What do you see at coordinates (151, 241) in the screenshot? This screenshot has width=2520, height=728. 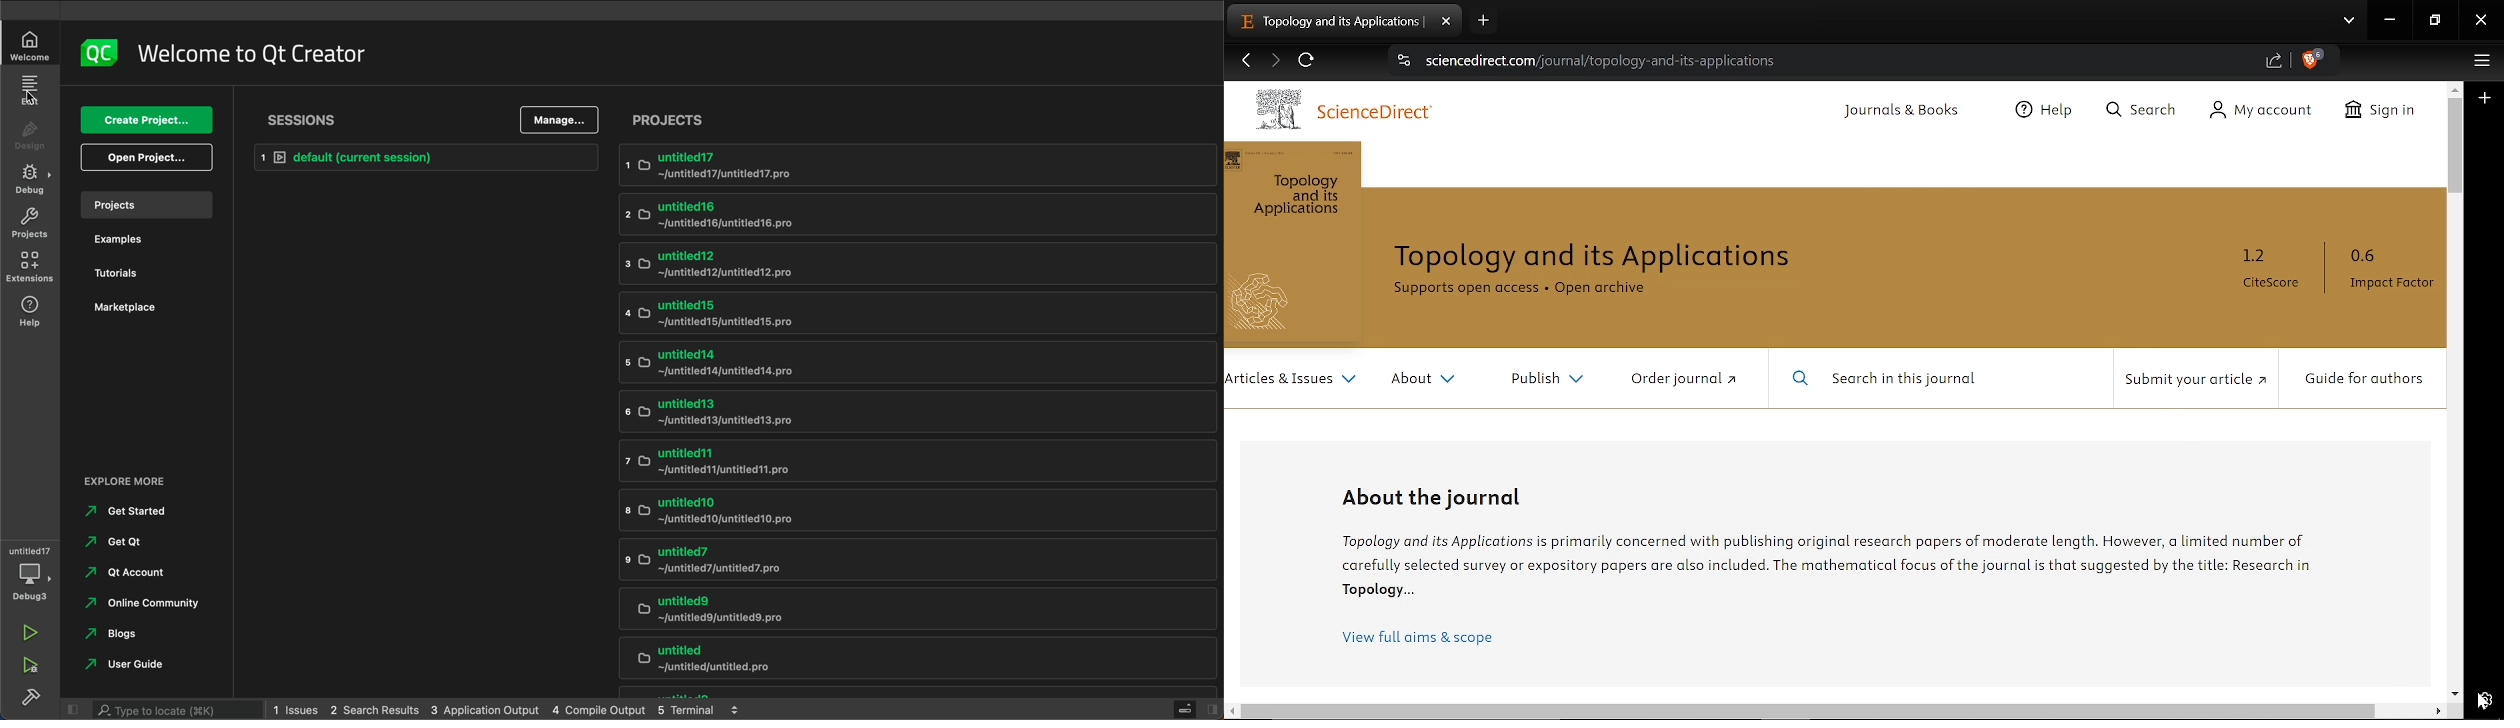 I see `examples` at bounding box center [151, 241].